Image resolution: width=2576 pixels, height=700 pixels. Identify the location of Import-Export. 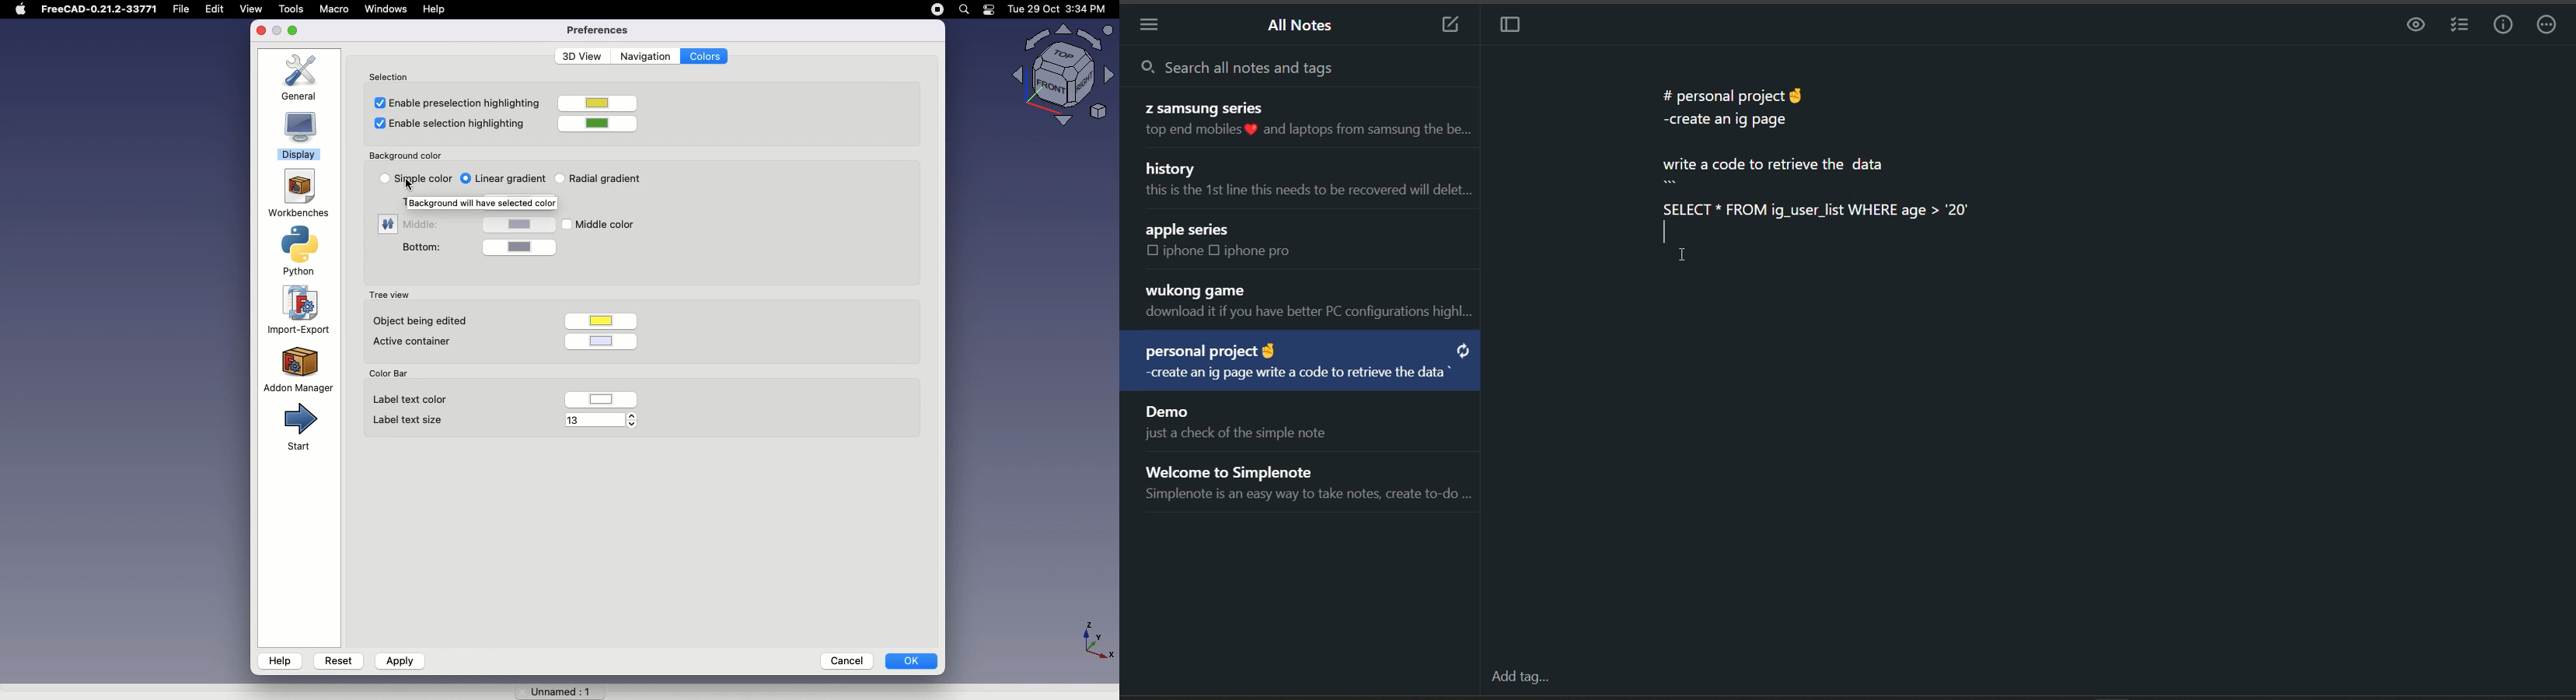
(302, 310).